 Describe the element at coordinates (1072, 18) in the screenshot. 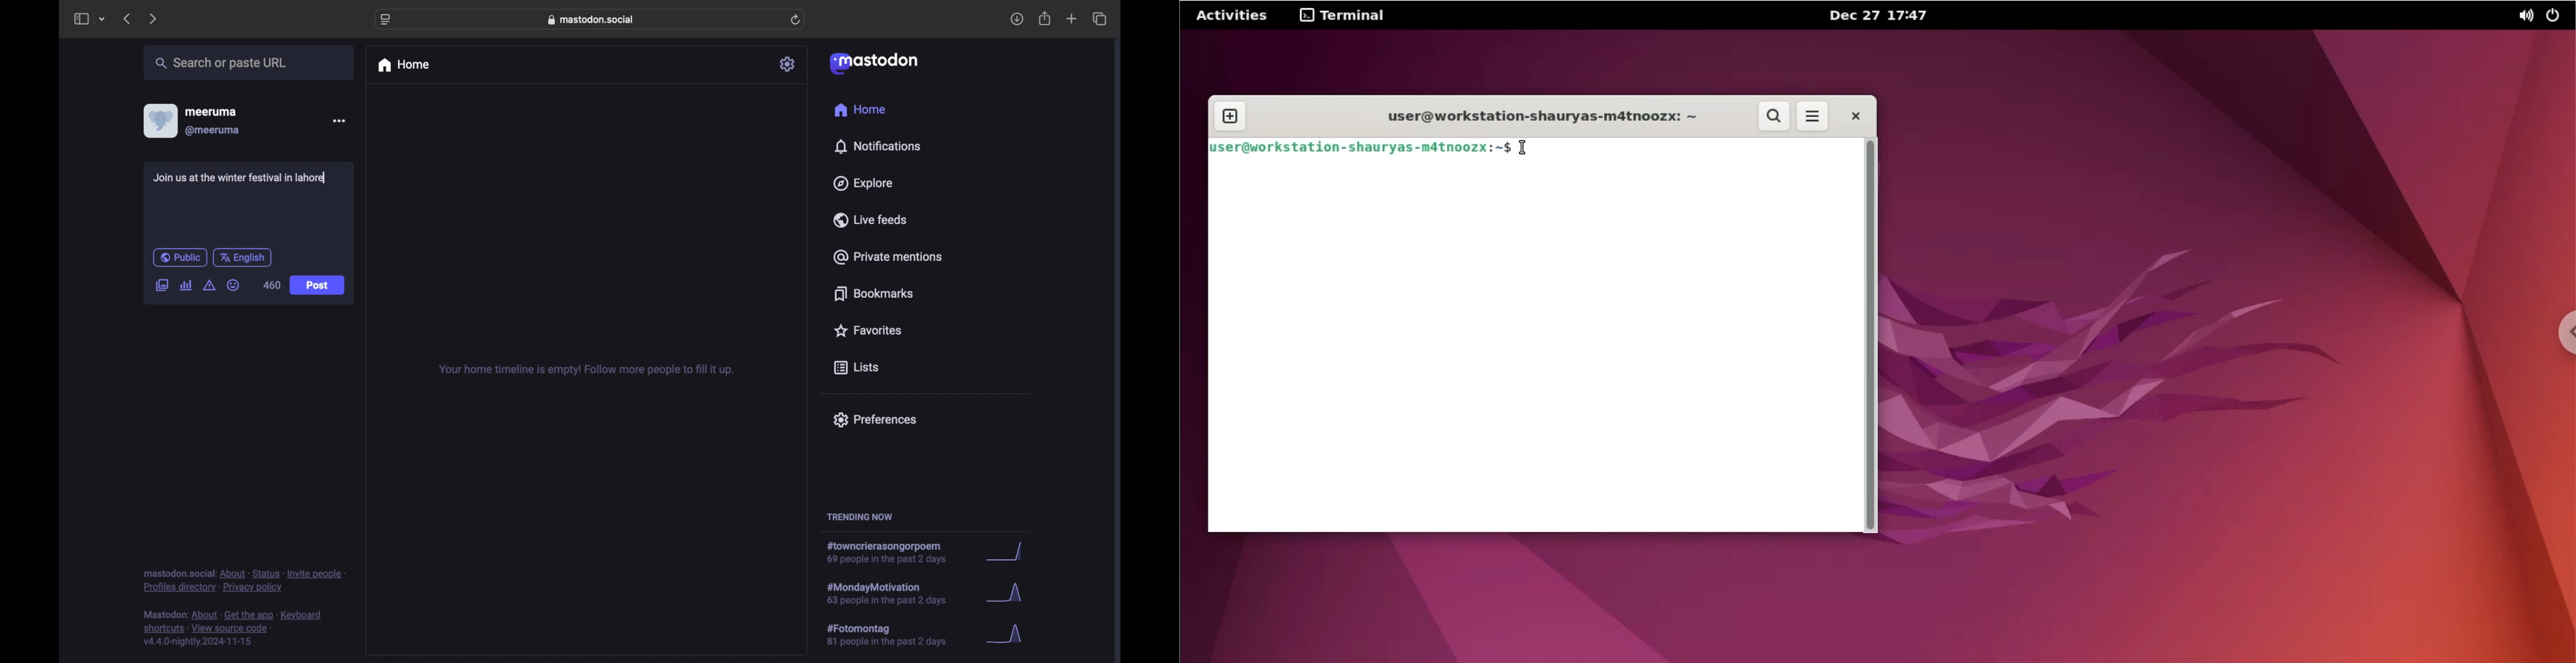

I see `new tab` at that location.